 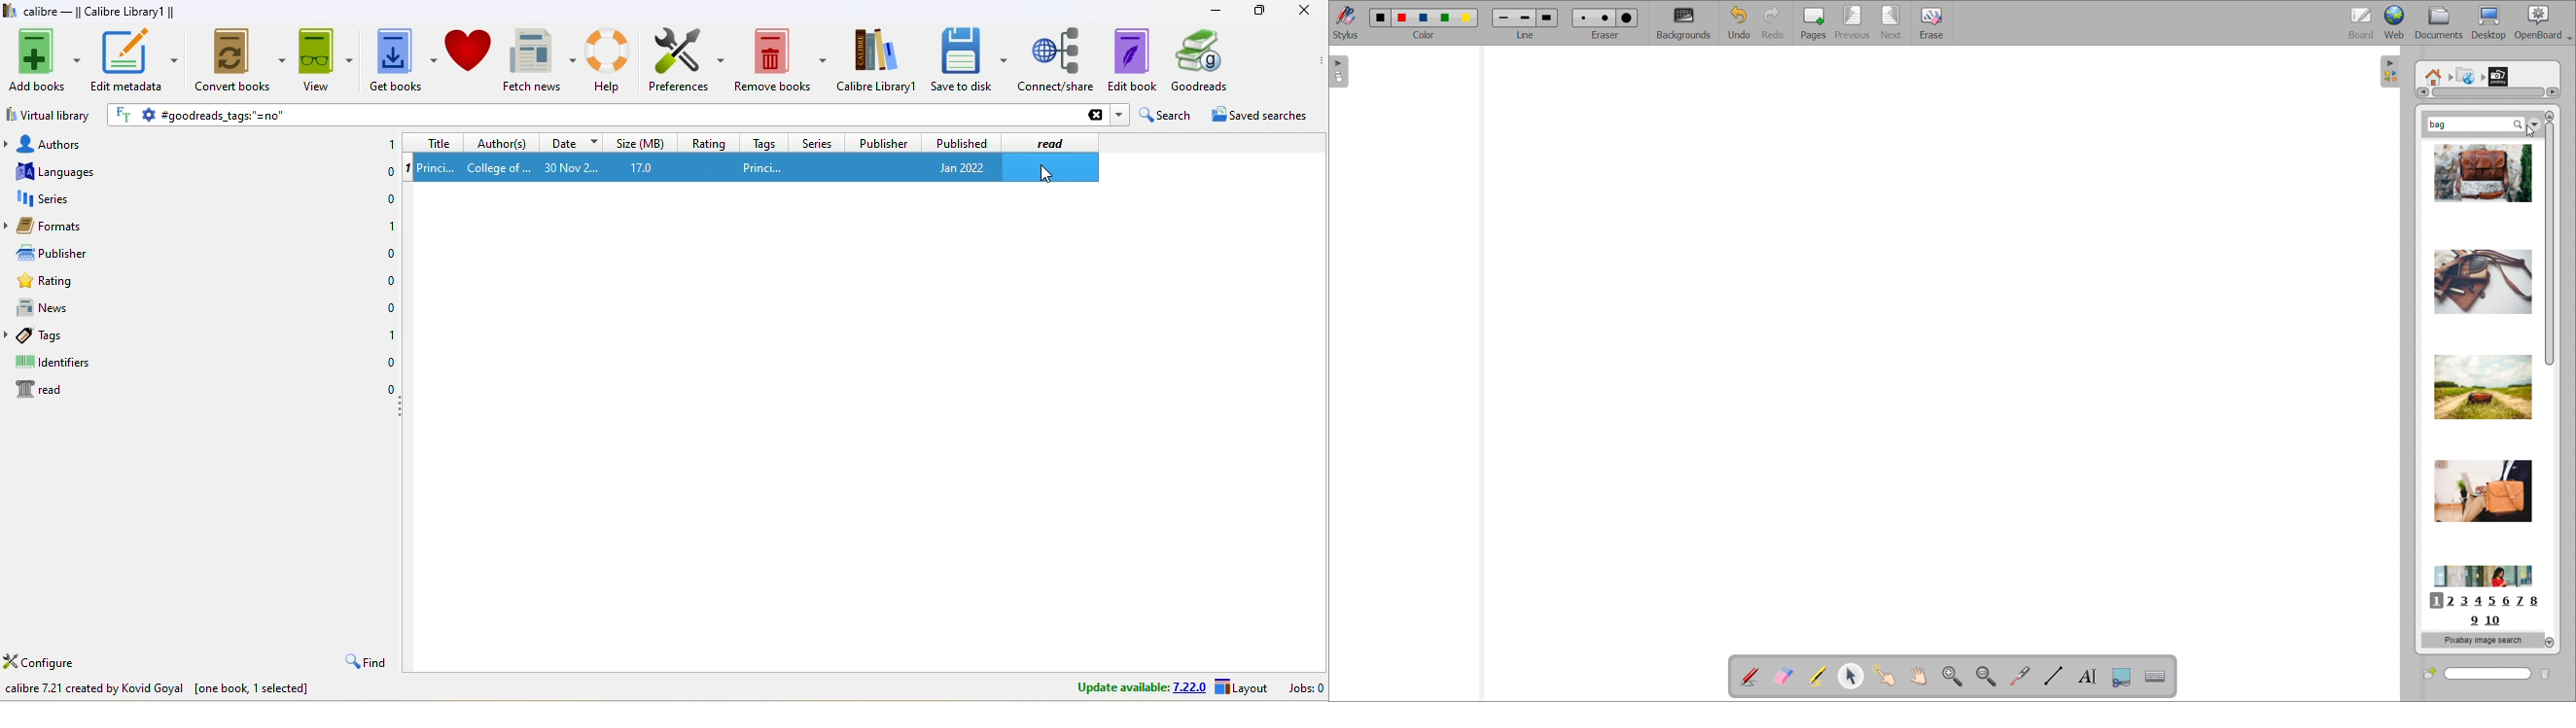 What do you see at coordinates (961, 142) in the screenshot?
I see `published` at bounding box center [961, 142].